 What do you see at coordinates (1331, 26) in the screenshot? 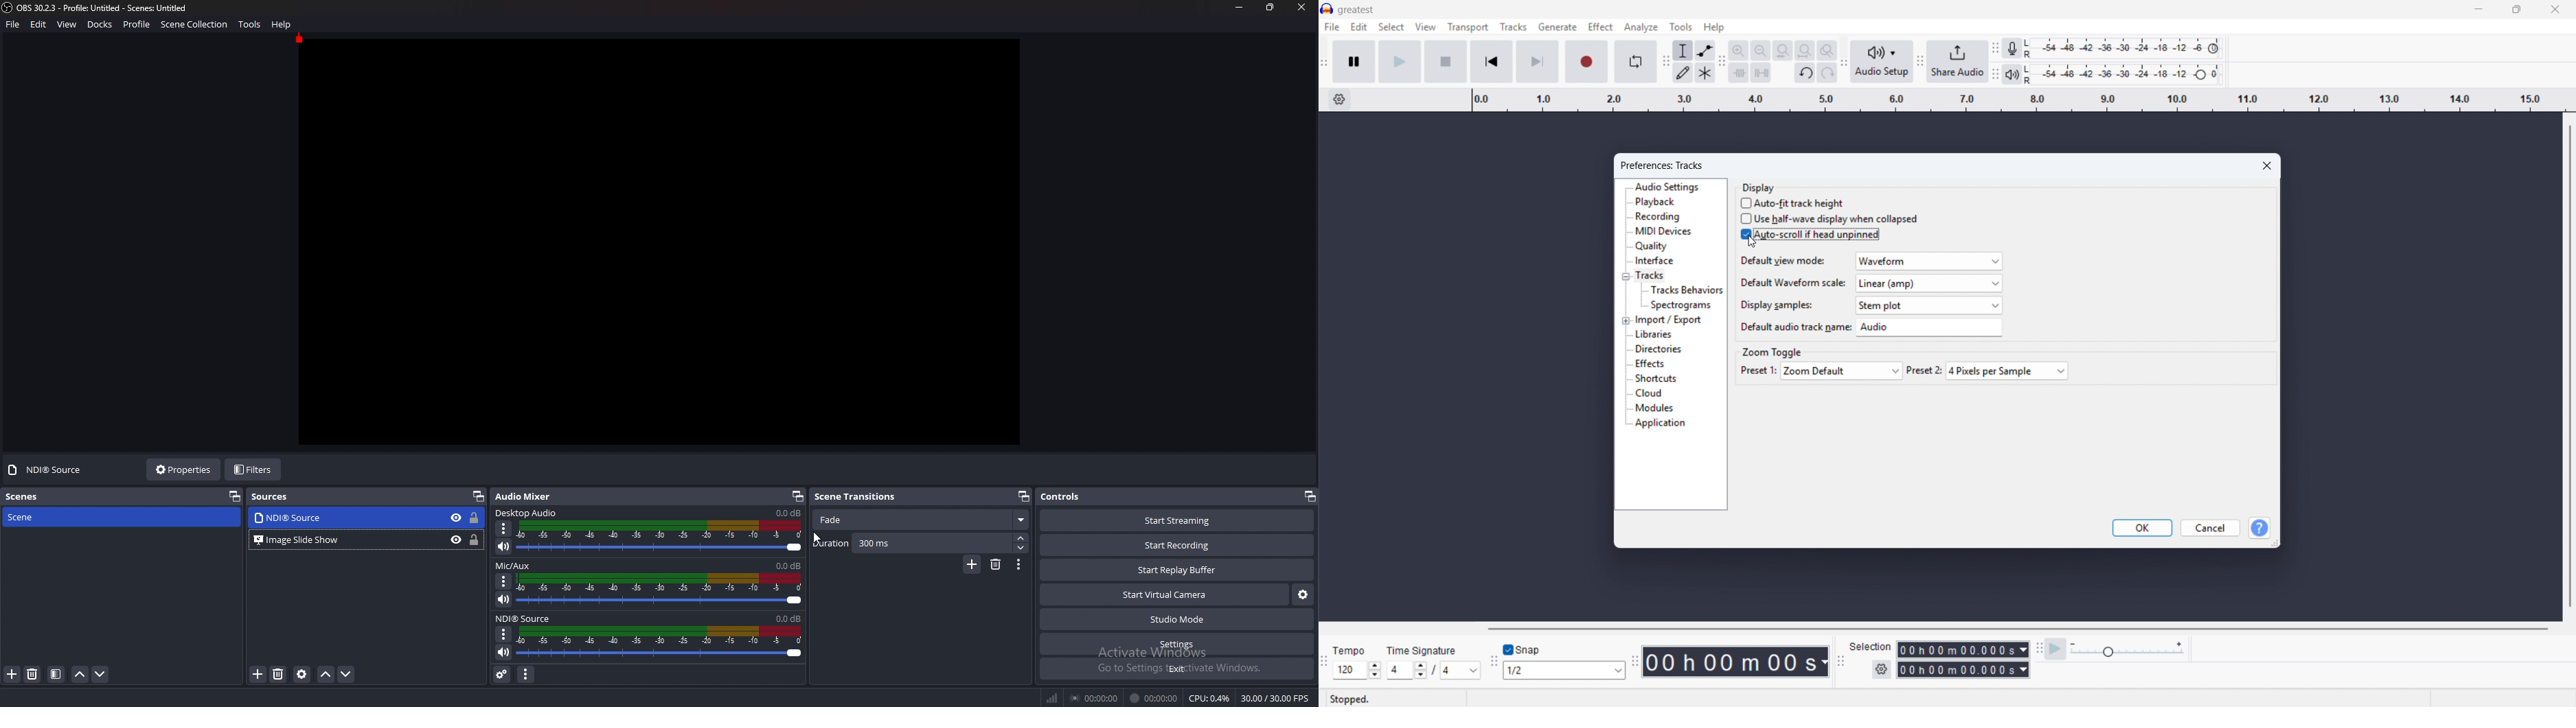
I see `` at bounding box center [1331, 26].